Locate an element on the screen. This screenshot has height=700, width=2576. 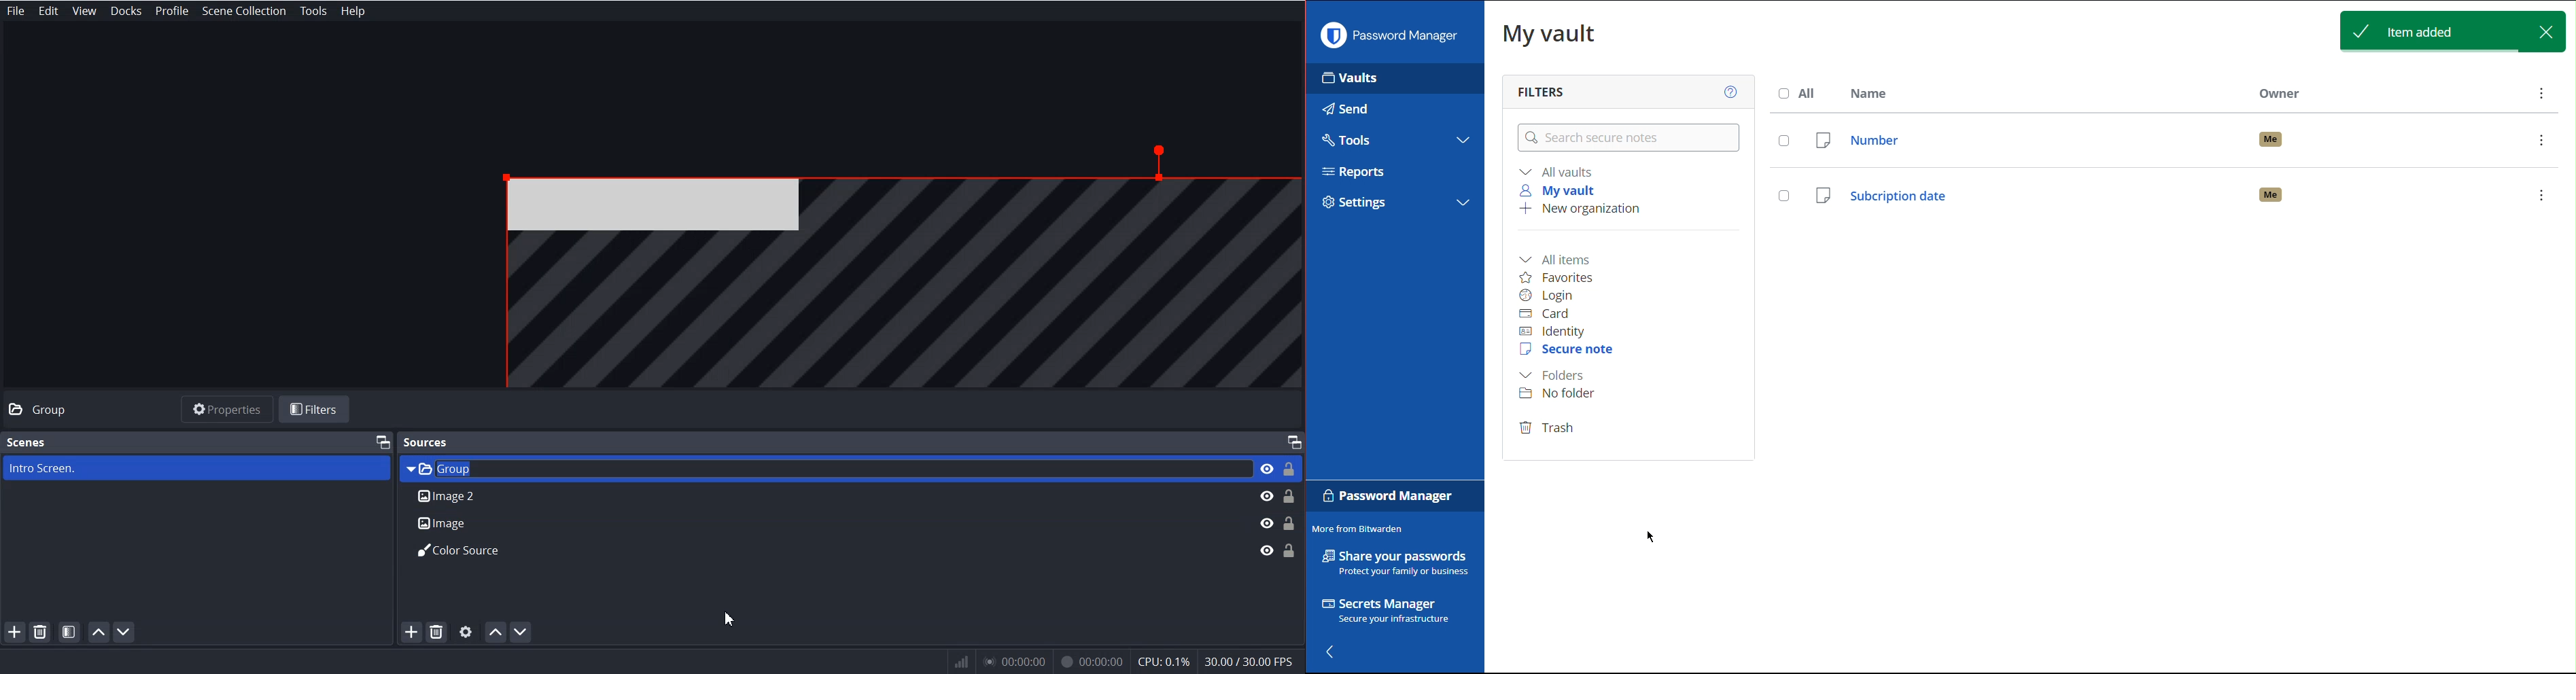
View is located at coordinates (84, 11).